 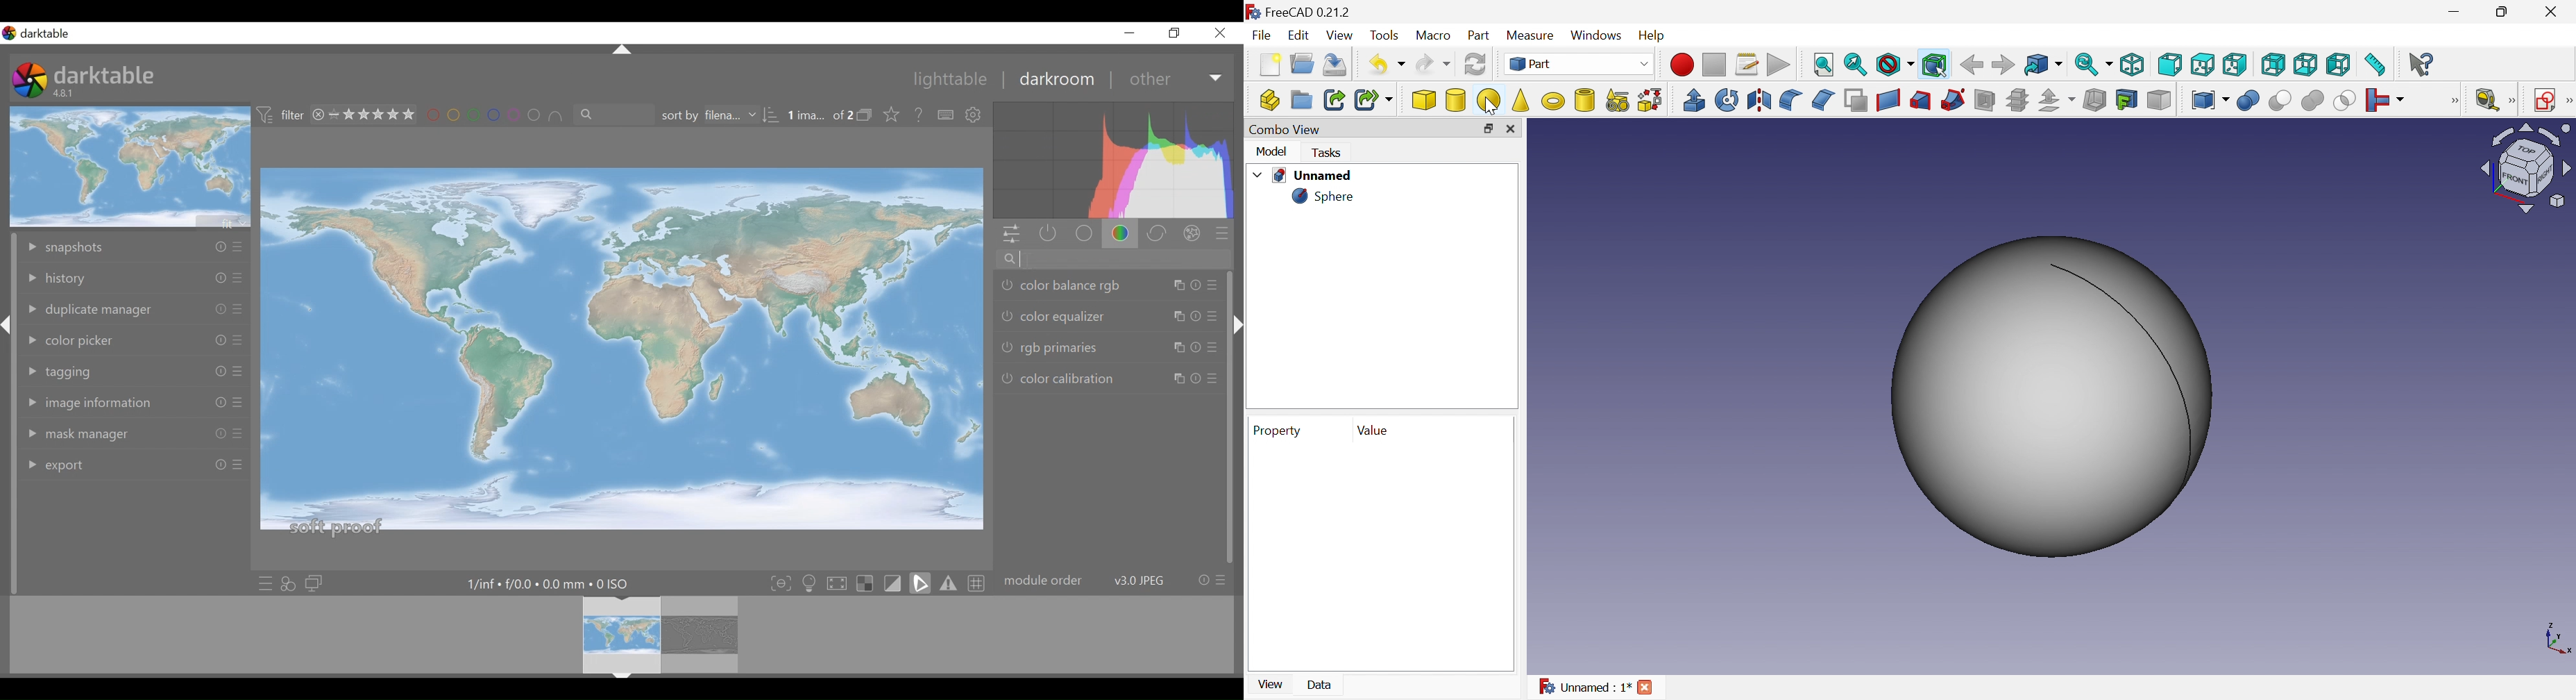 What do you see at coordinates (2554, 12) in the screenshot?
I see `Close` at bounding box center [2554, 12].